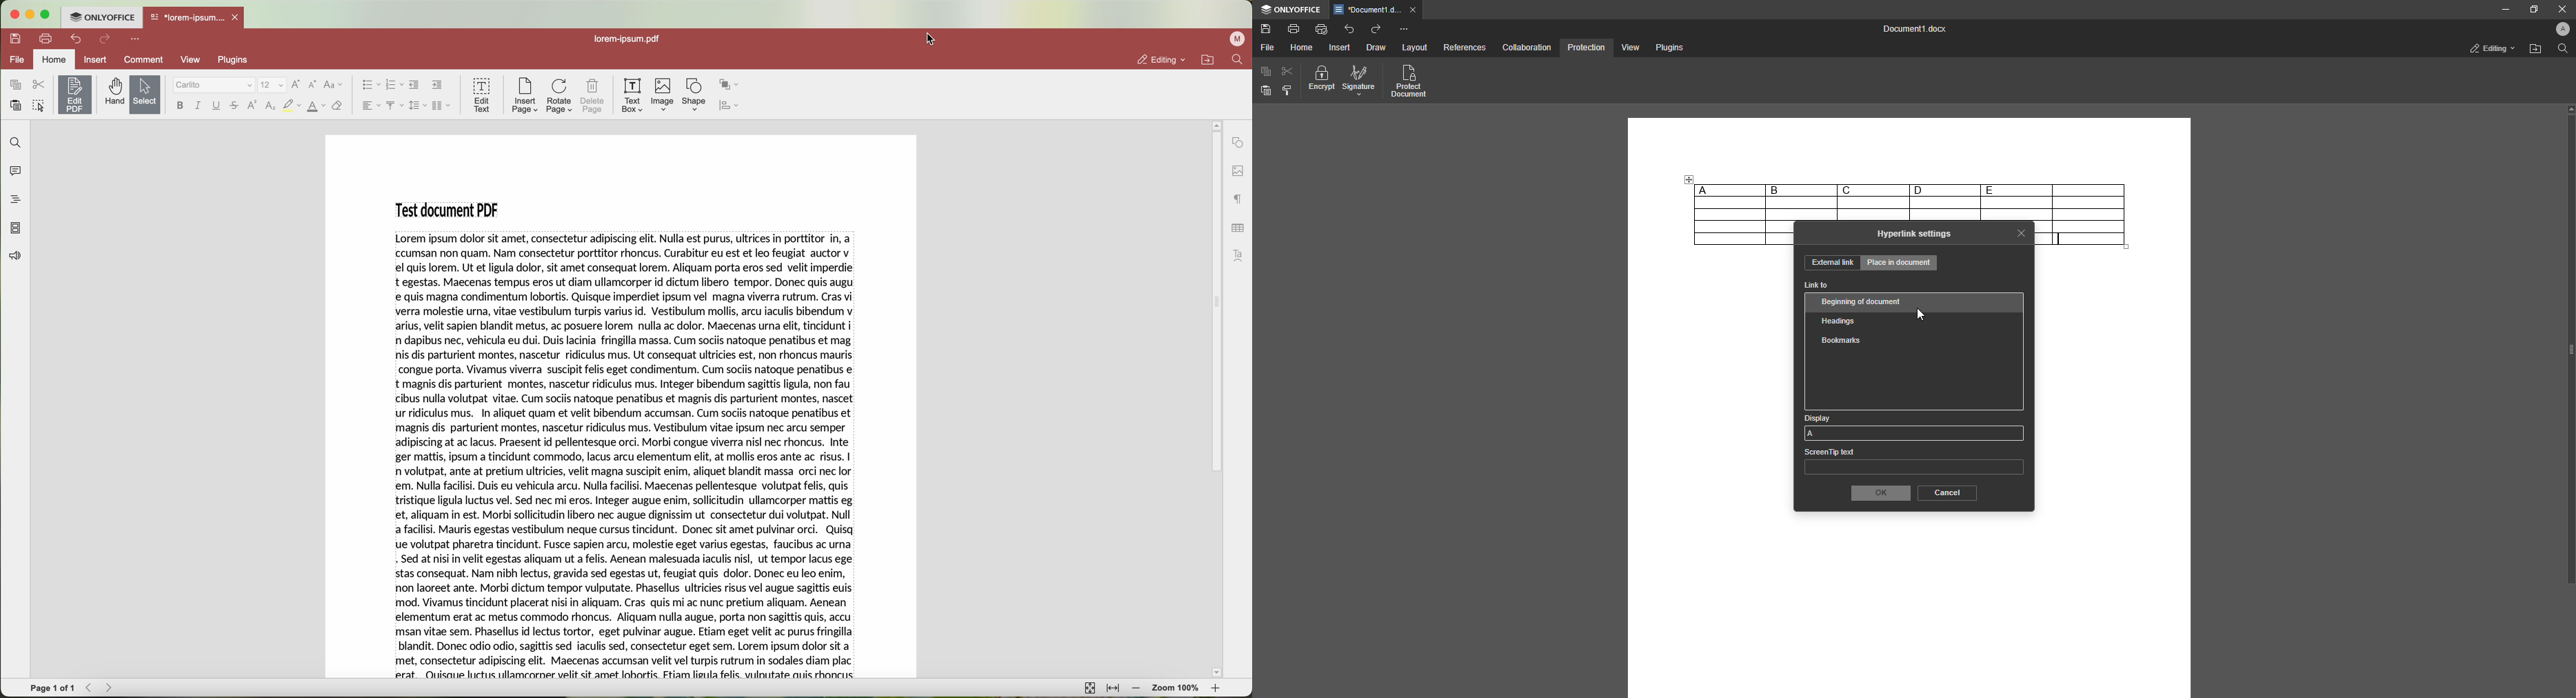 Image resolution: width=2576 pixels, height=700 pixels. I want to click on Options, so click(1404, 29).